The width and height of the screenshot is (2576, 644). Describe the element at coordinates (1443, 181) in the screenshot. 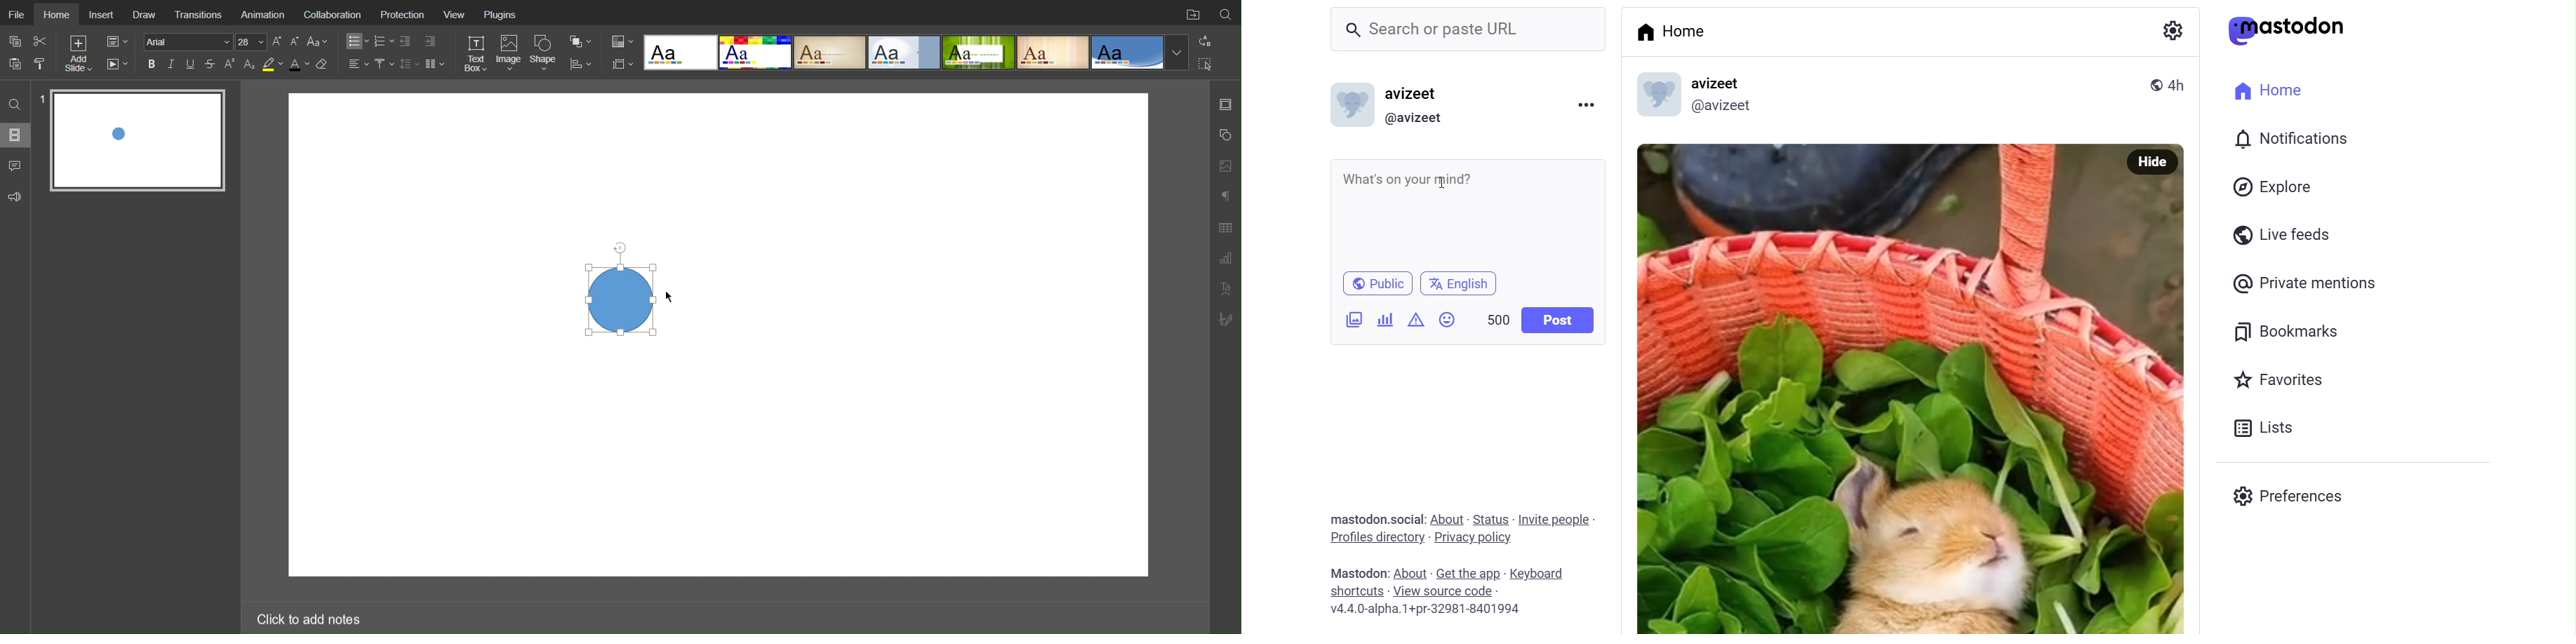

I see `cursor` at that location.